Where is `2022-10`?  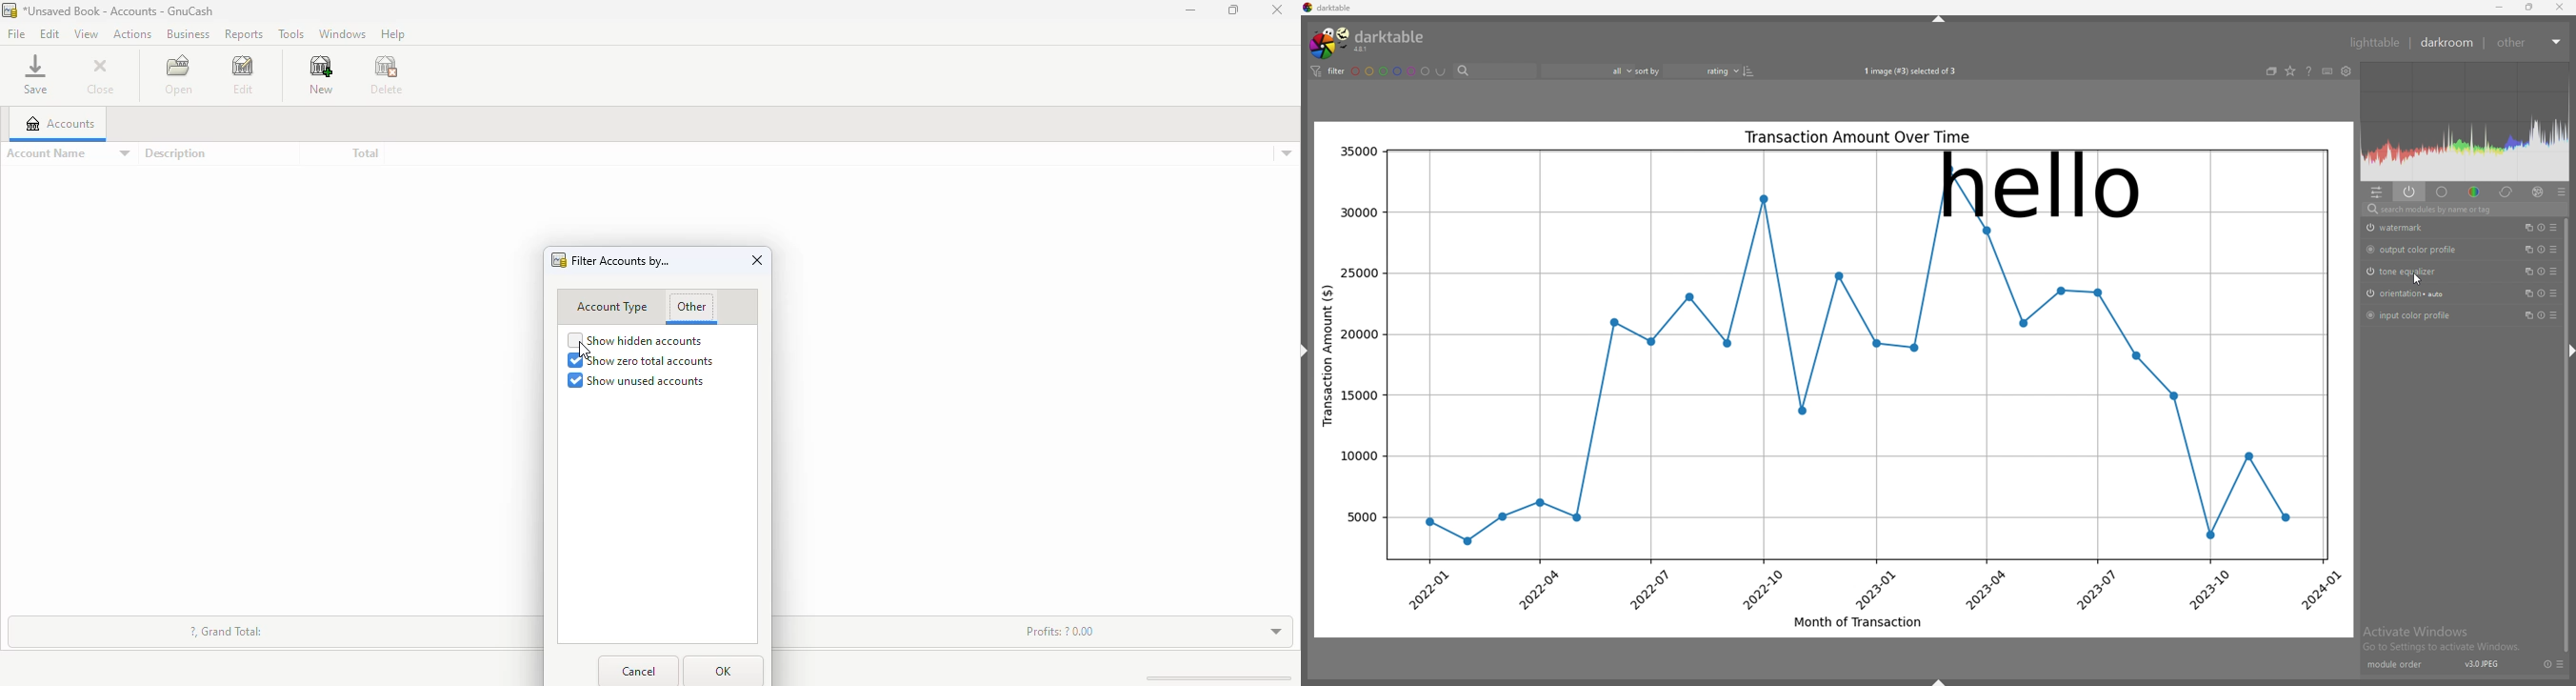 2022-10 is located at coordinates (1761, 589).